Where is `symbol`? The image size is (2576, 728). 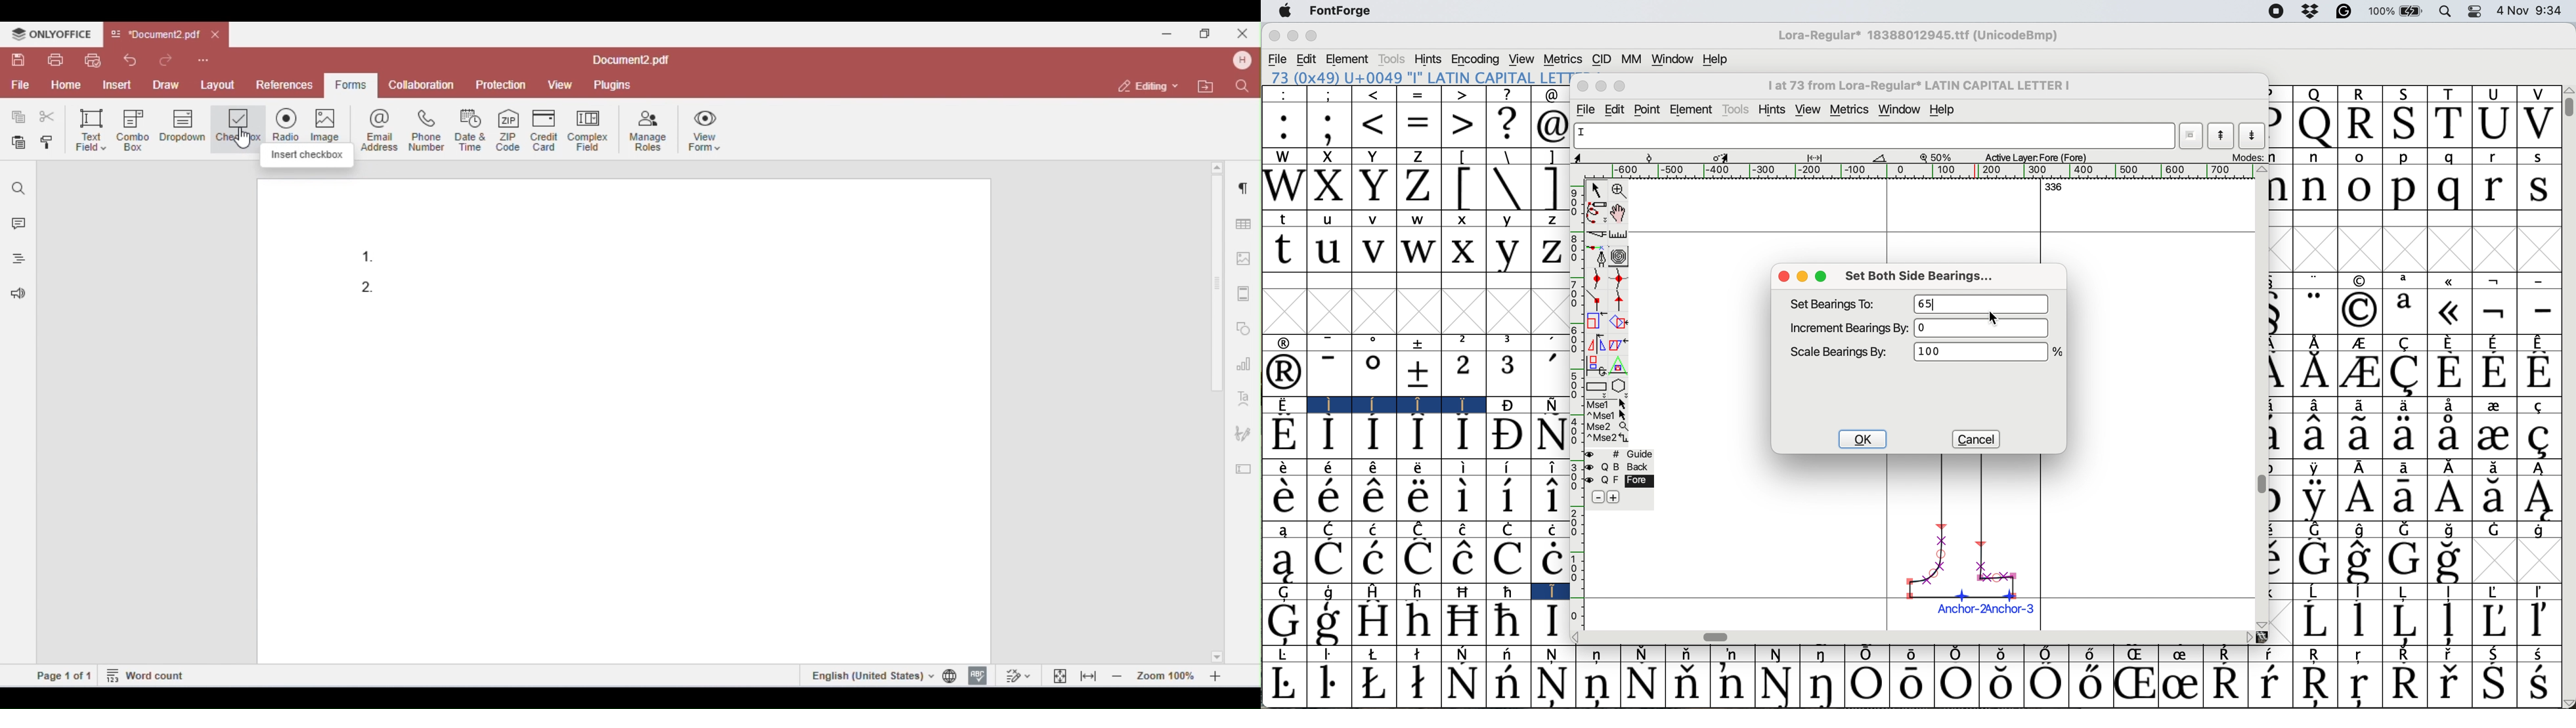 symbol is located at coordinates (2498, 279).